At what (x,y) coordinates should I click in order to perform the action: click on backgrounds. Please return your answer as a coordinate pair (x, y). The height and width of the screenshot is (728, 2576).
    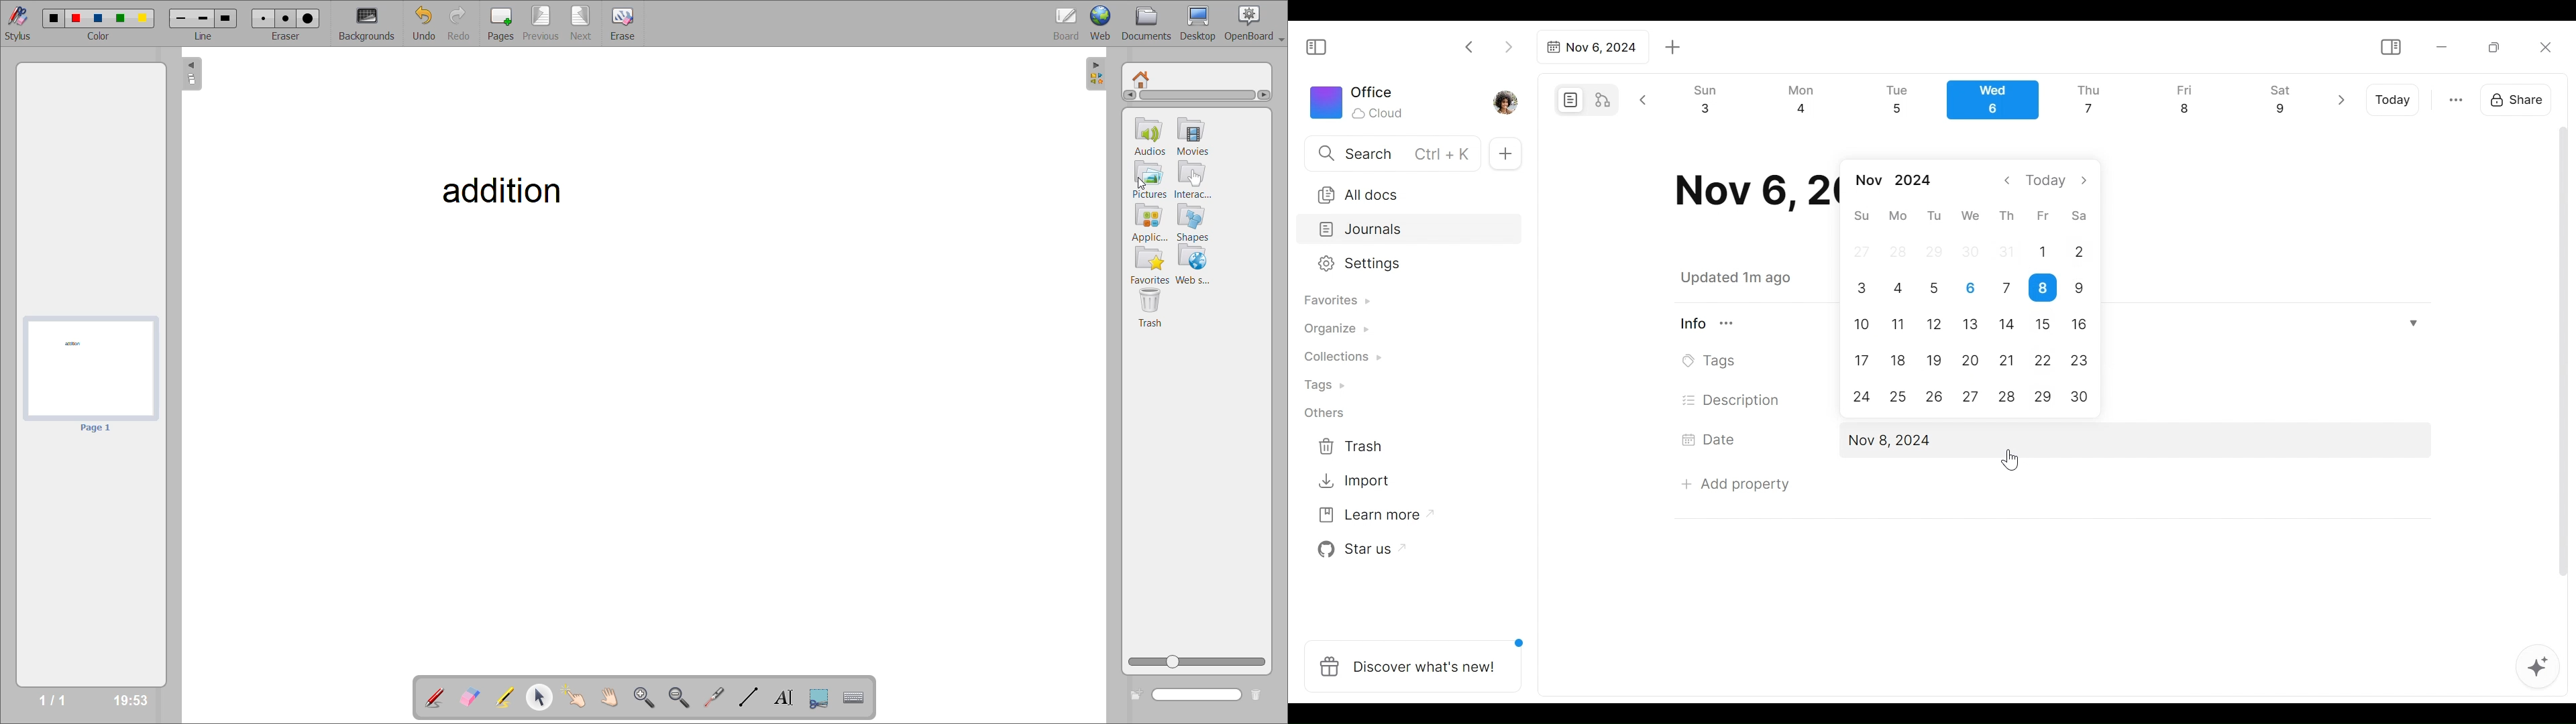
    Looking at the image, I should click on (372, 23).